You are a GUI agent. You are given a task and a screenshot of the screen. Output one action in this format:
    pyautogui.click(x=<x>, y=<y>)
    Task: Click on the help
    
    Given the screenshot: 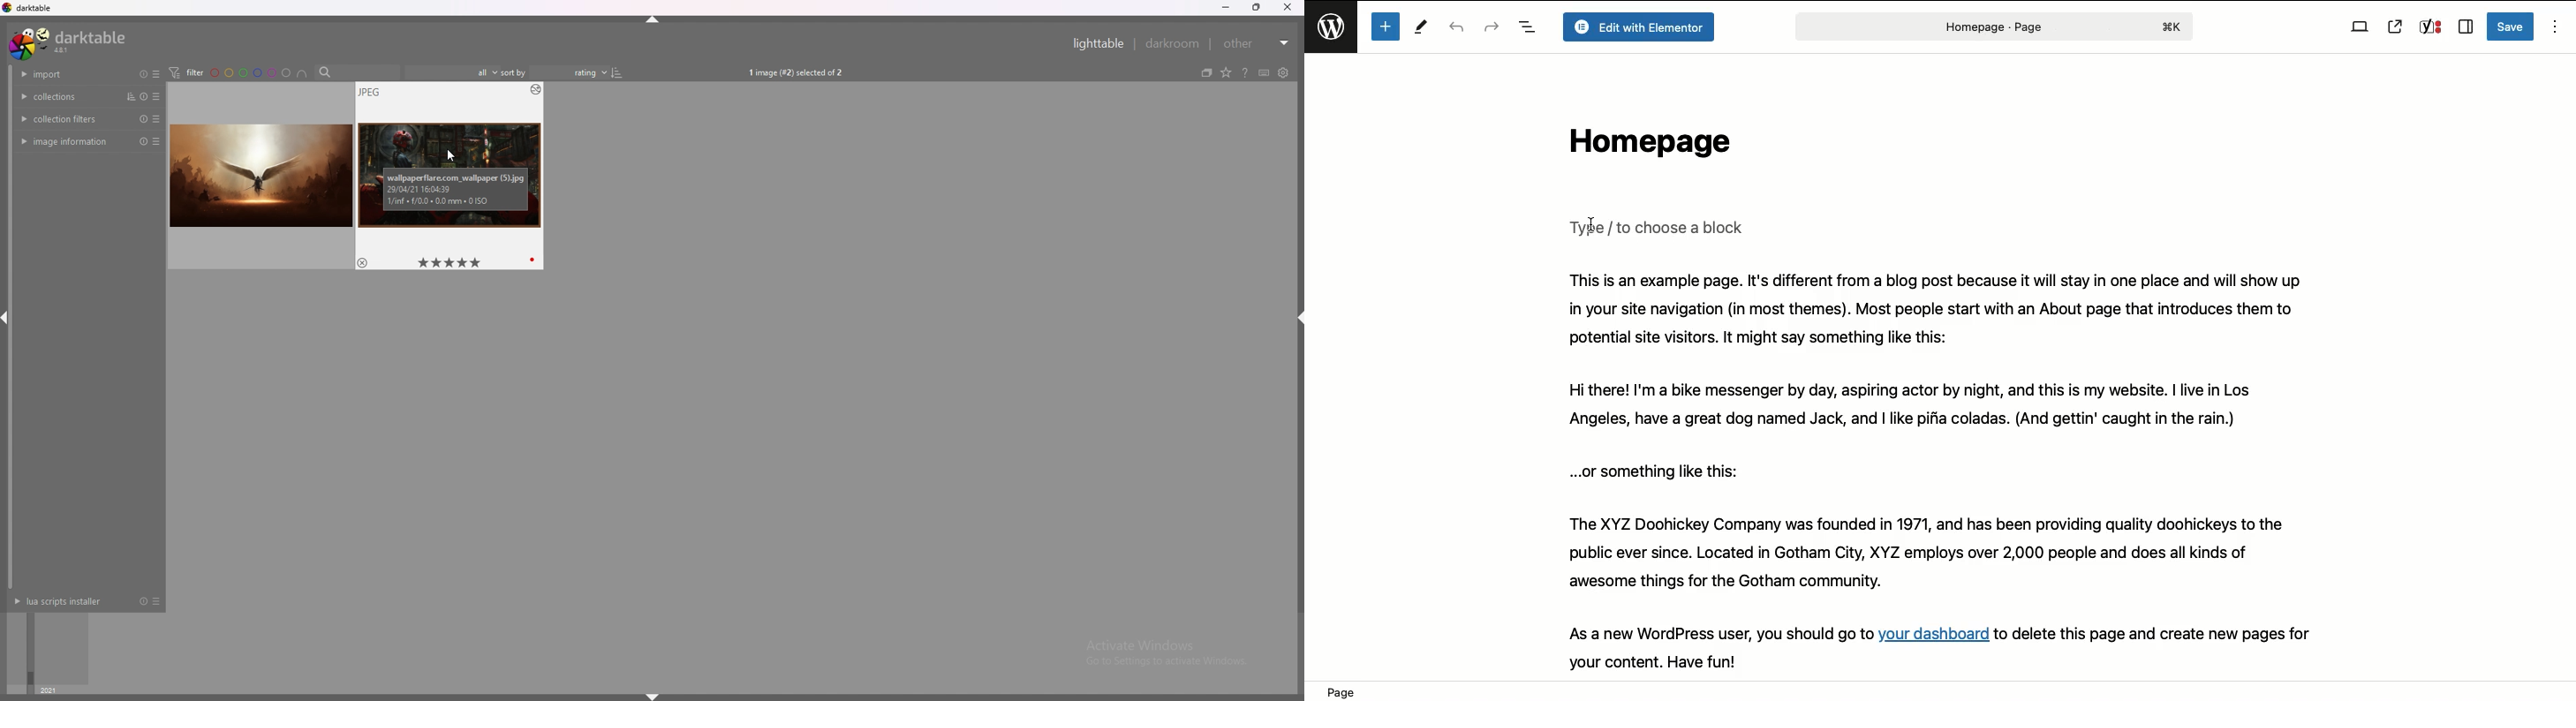 What is the action you would take?
    pyautogui.click(x=1245, y=73)
    